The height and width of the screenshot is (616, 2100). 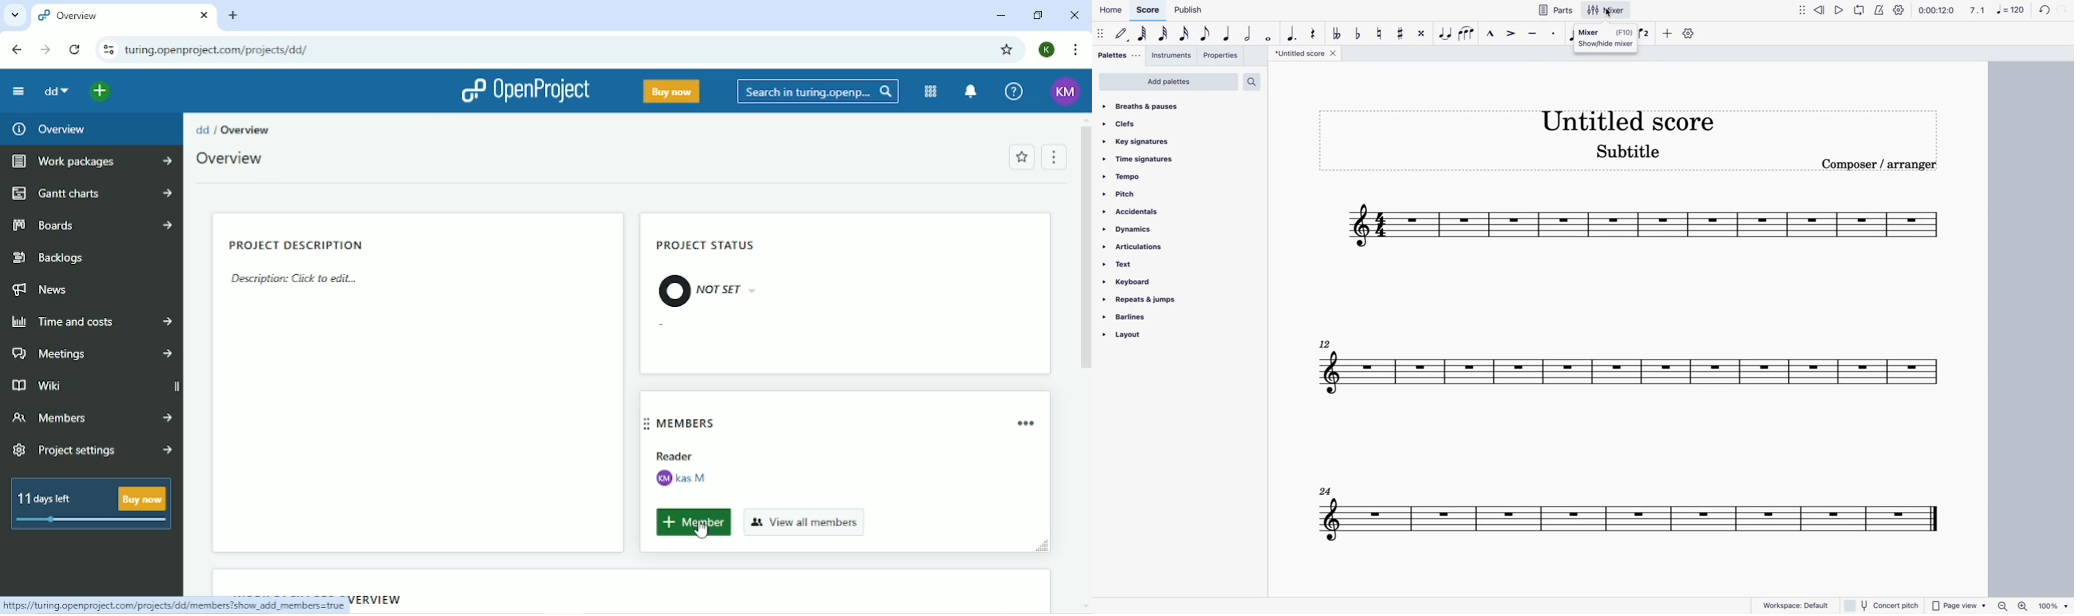 What do you see at coordinates (1185, 34) in the screenshot?
I see `16th note` at bounding box center [1185, 34].